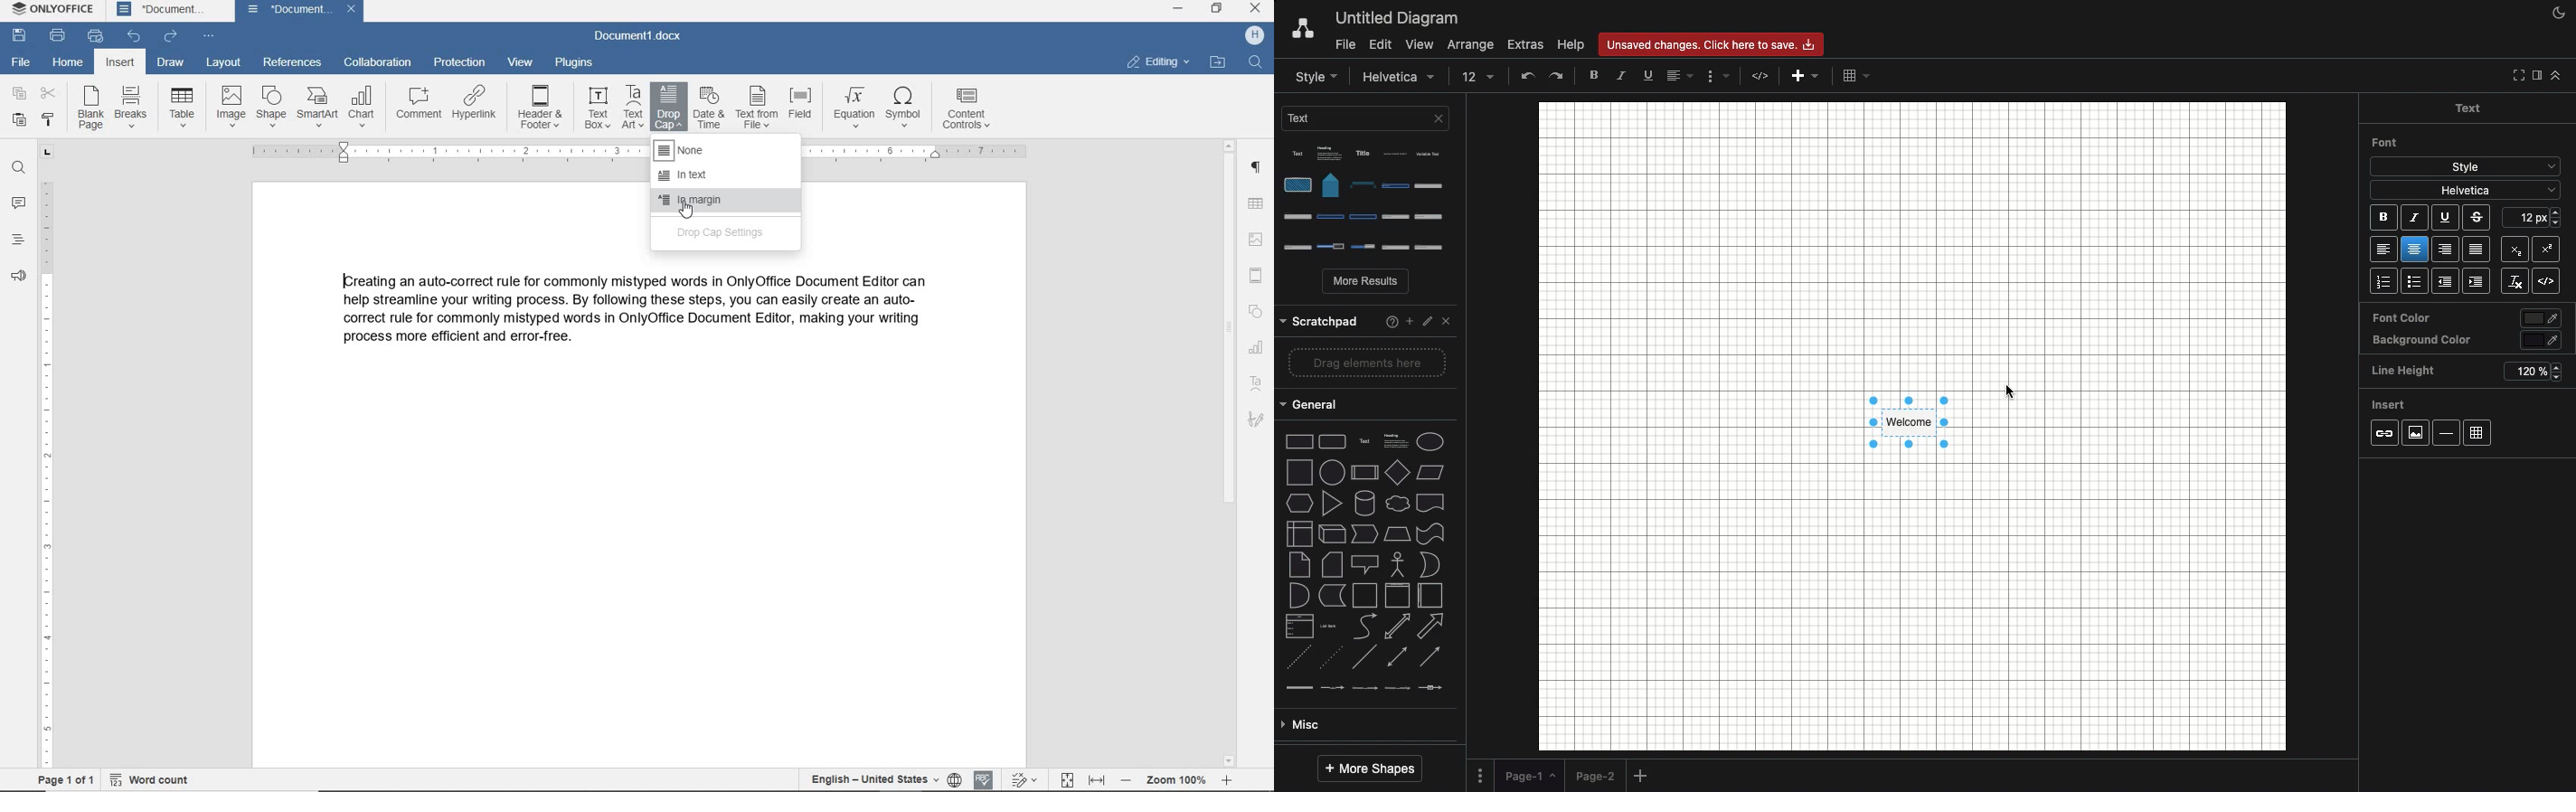  Describe the element at coordinates (155, 781) in the screenshot. I see `word count` at that location.